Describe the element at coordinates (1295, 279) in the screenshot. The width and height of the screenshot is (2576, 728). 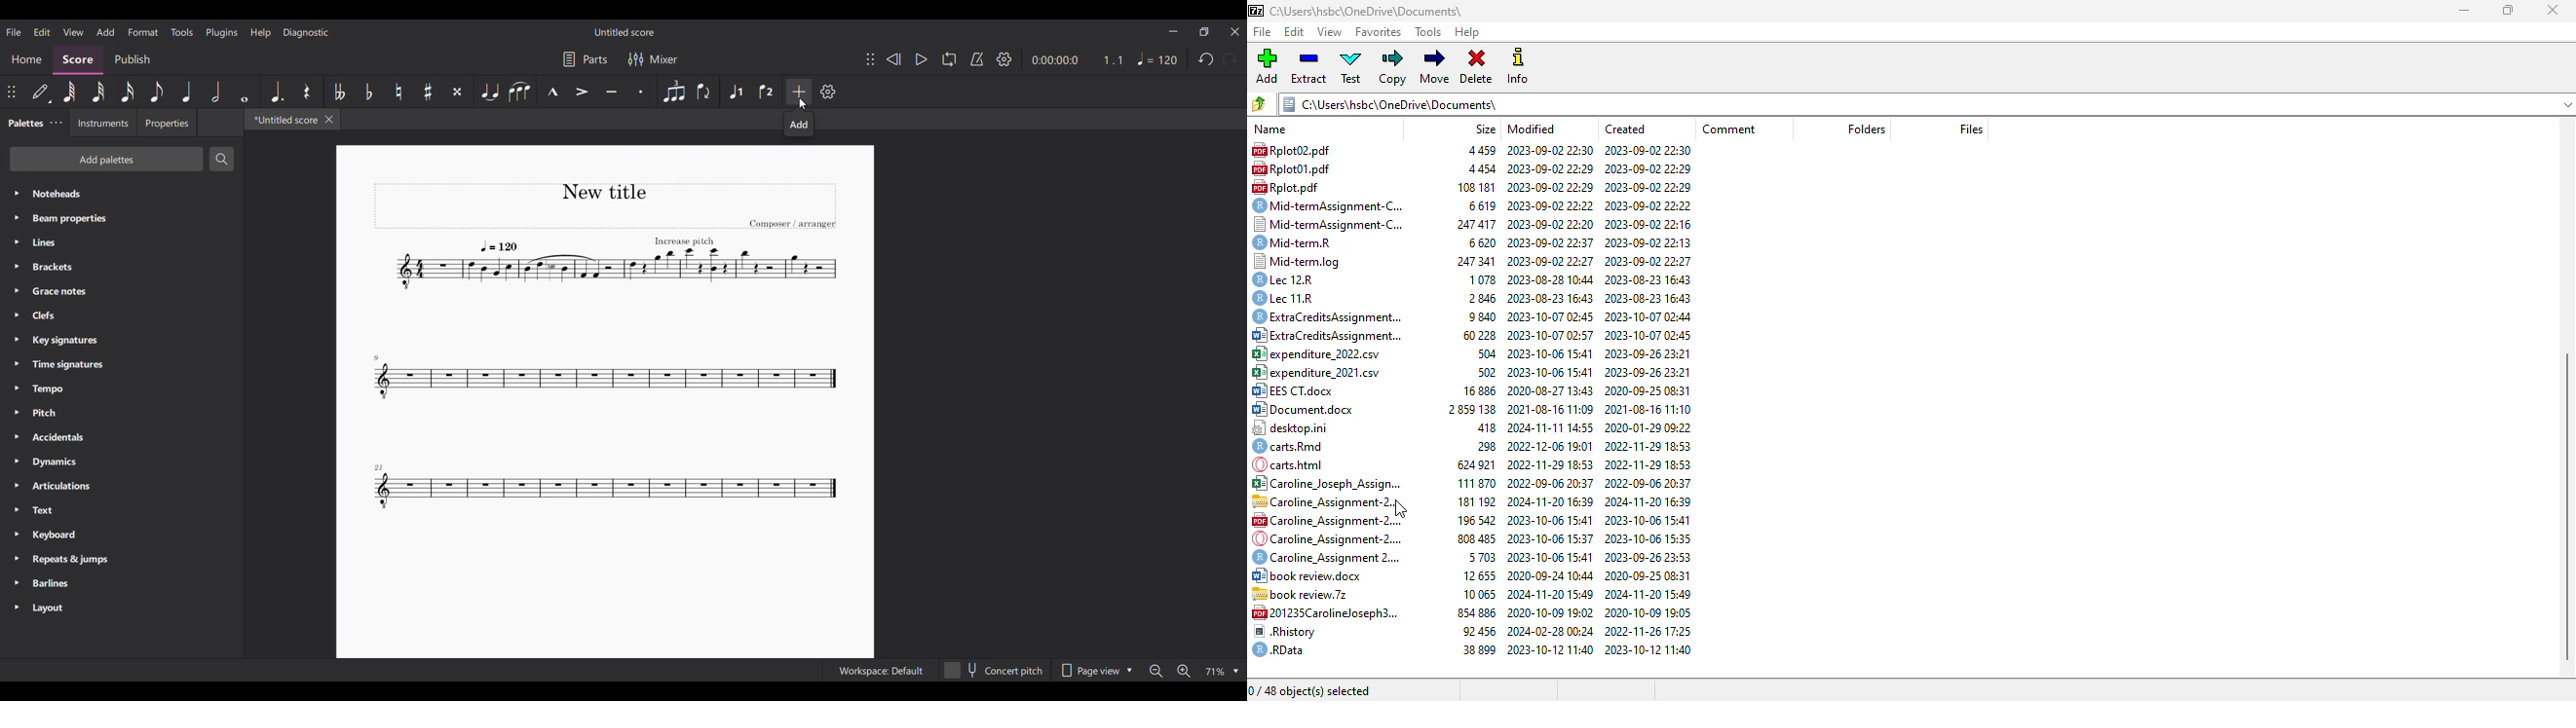
I see `lec 12r` at that location.